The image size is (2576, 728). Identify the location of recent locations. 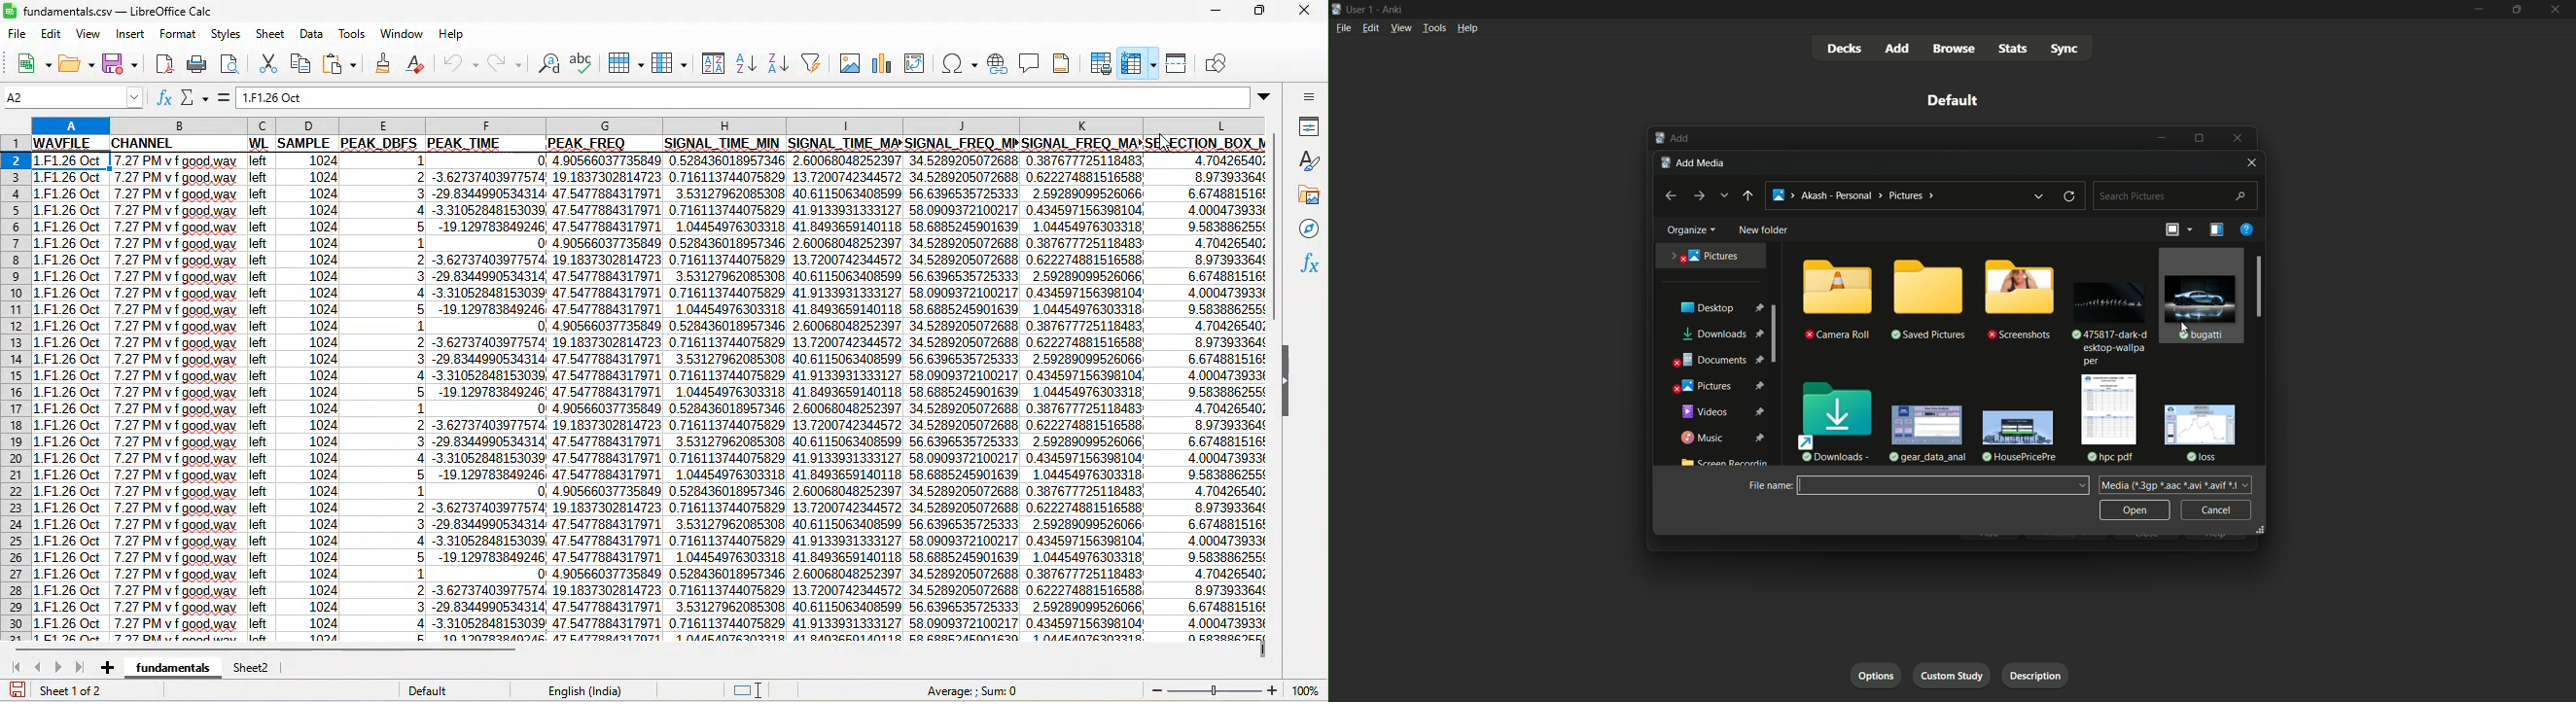
(1724, 195).